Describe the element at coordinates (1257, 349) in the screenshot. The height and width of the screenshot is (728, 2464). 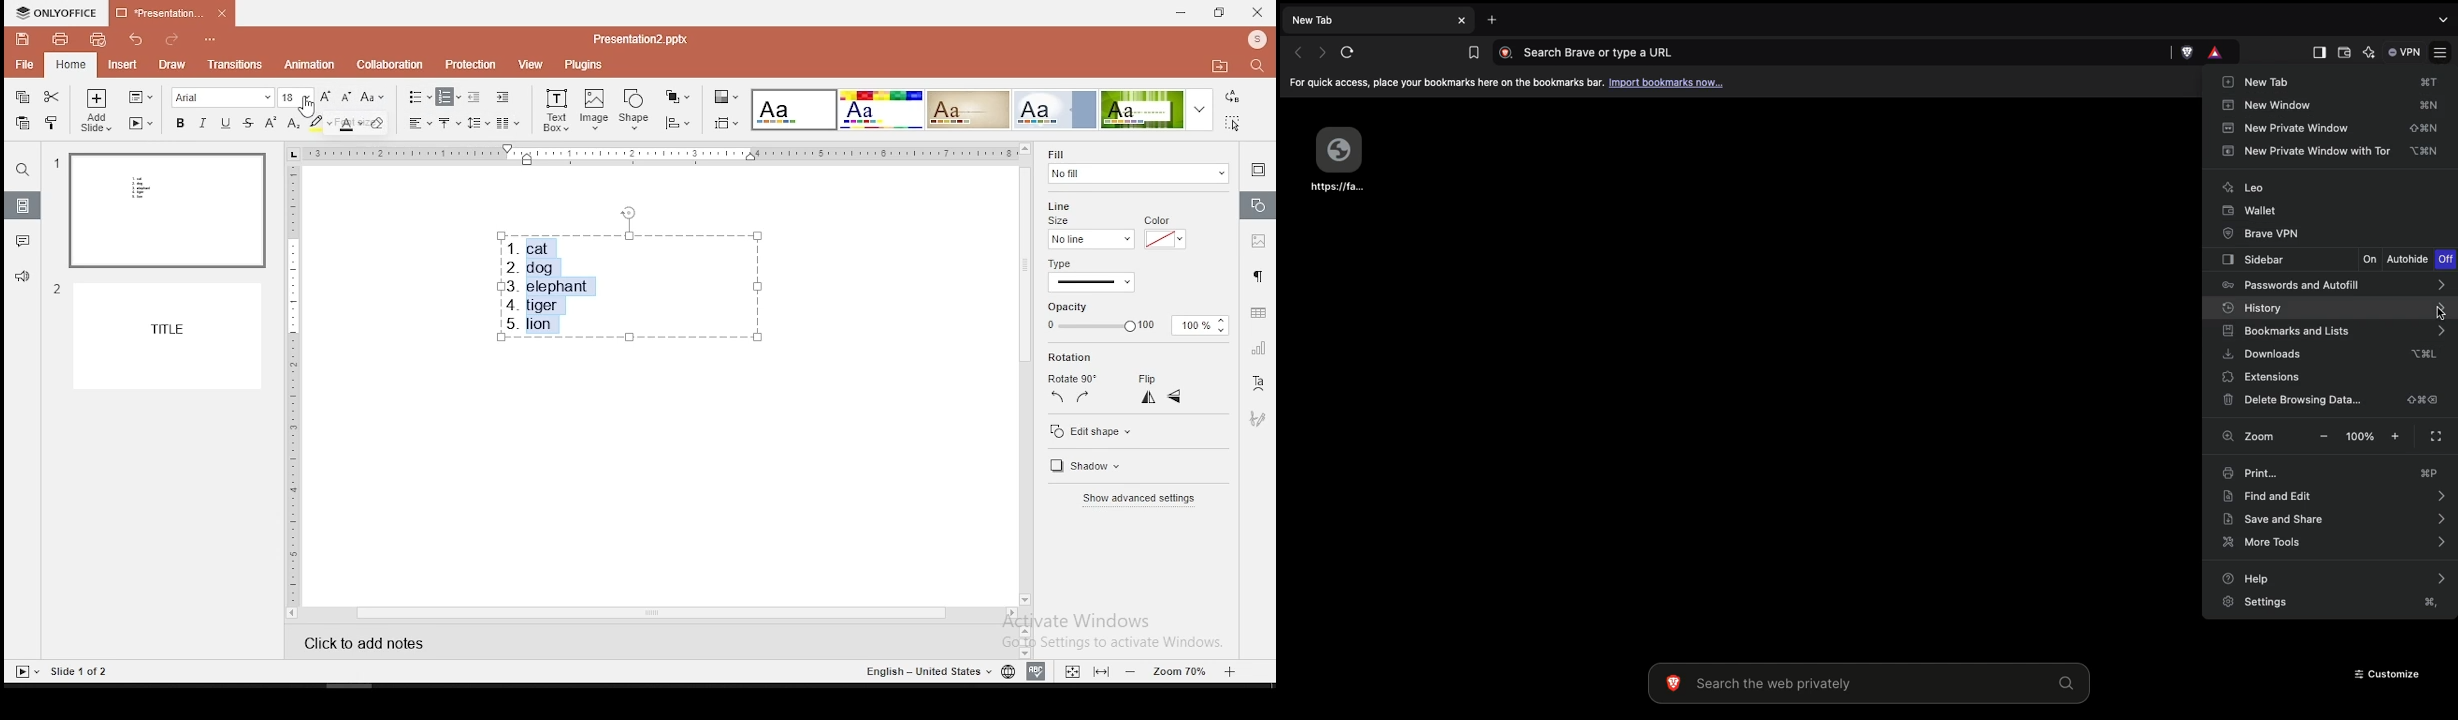
I see `chart settings` at that location.